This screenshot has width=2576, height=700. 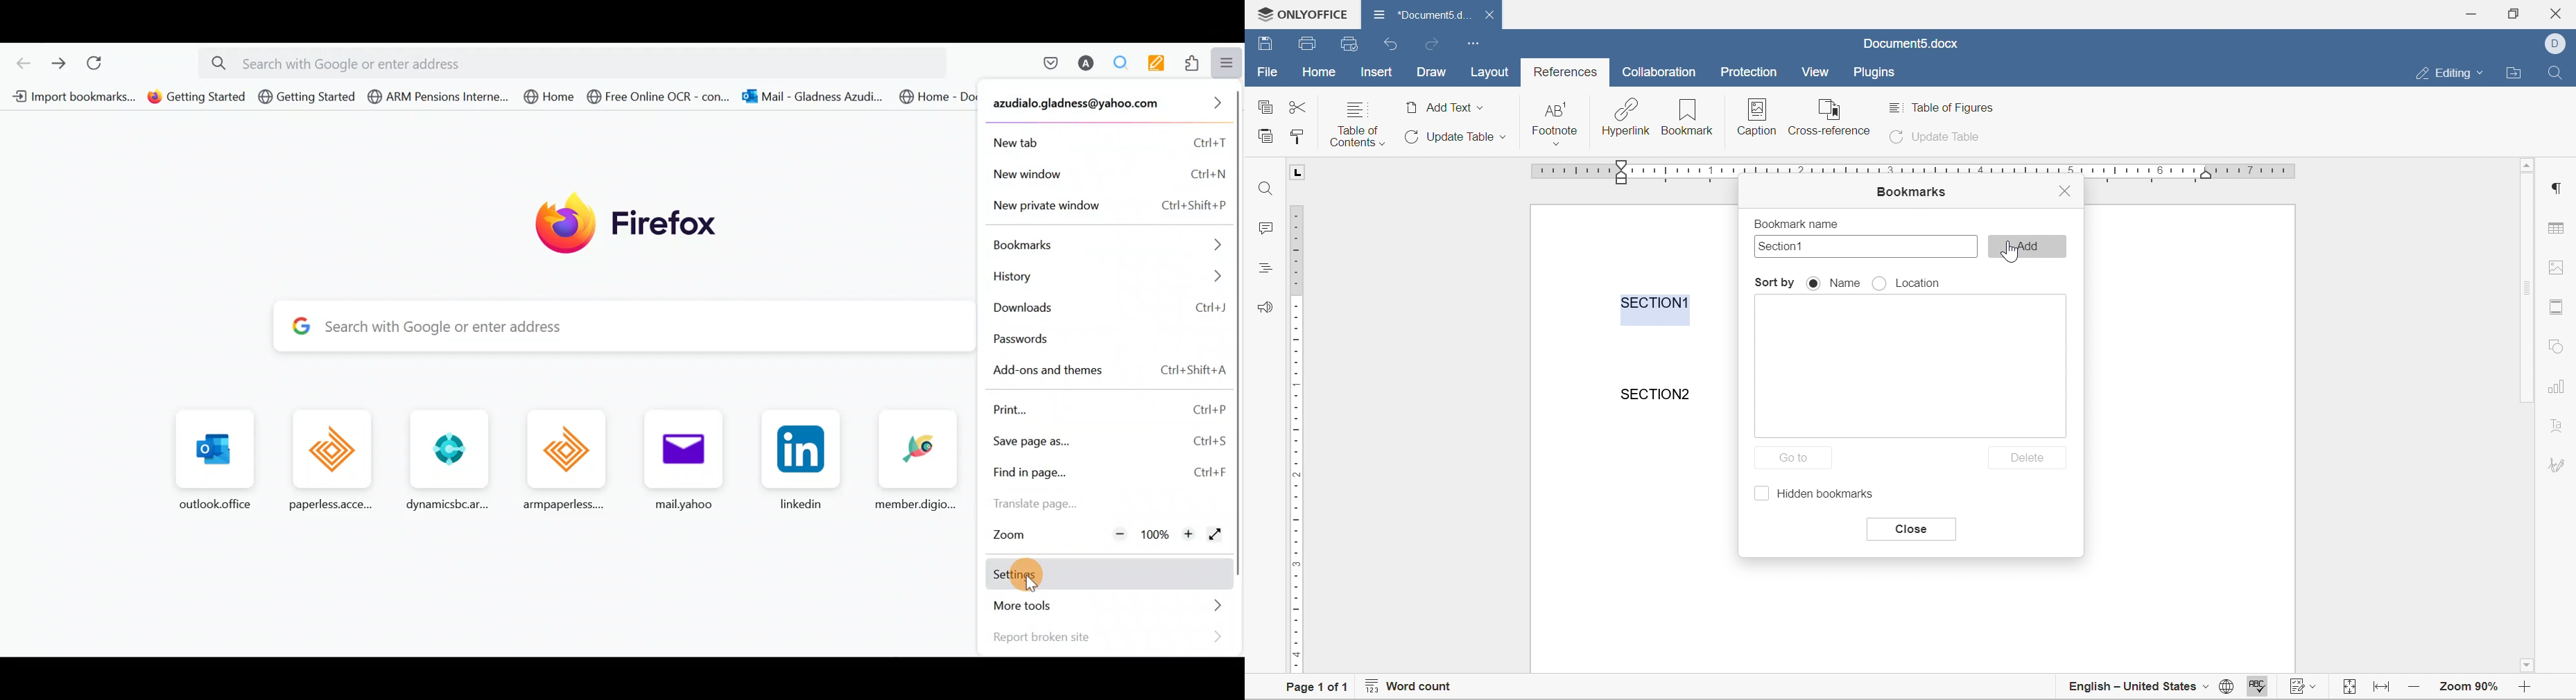 I want to click on @ Getting Started, so click(x=307, y=100).